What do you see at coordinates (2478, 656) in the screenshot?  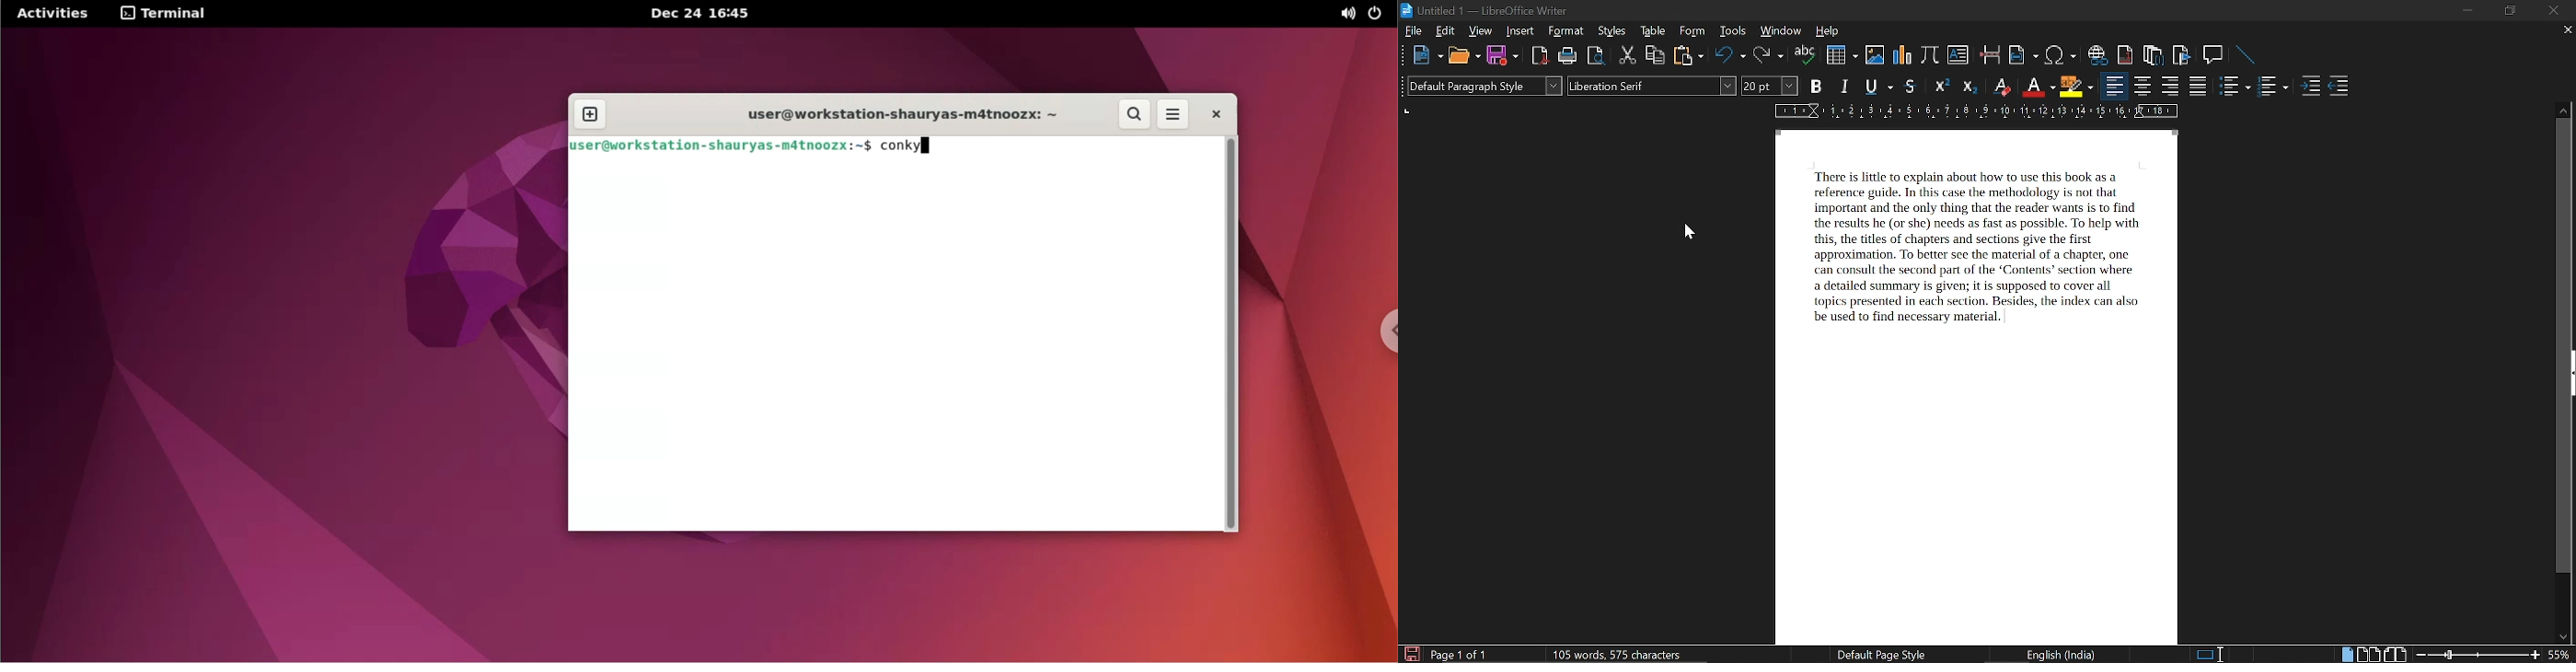 I see `change zoom` at bounding box center [2478, 656].